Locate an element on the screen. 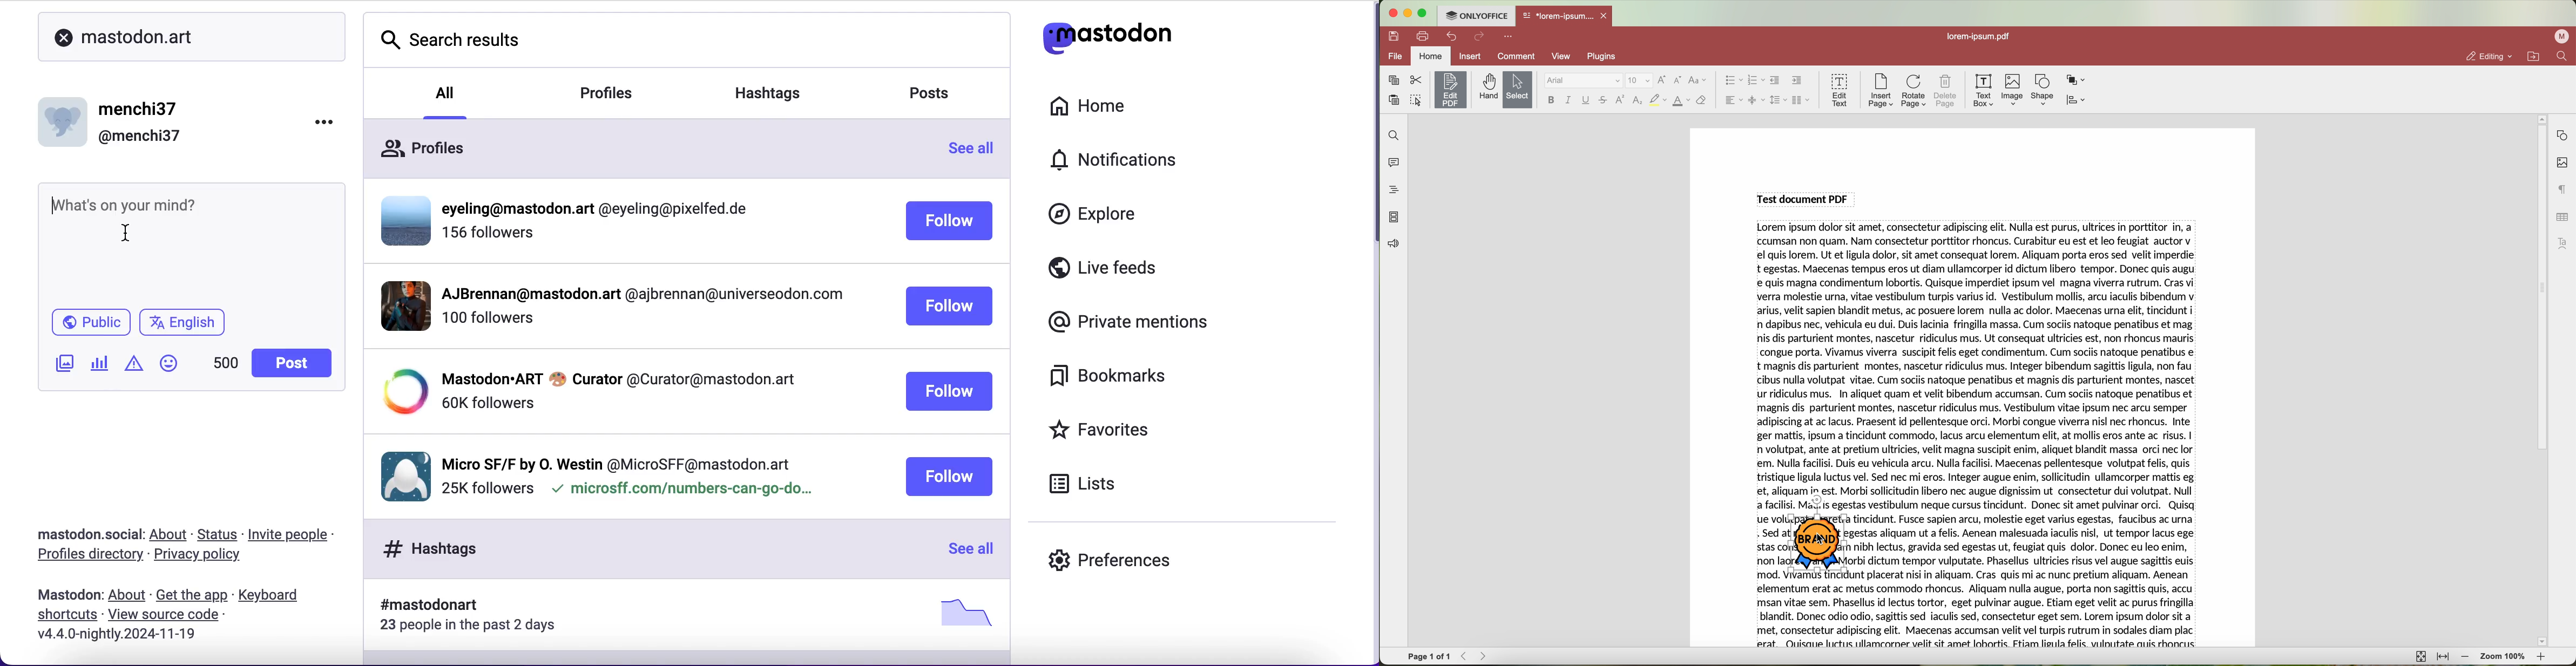  characters is located at coordinates (225, 363).